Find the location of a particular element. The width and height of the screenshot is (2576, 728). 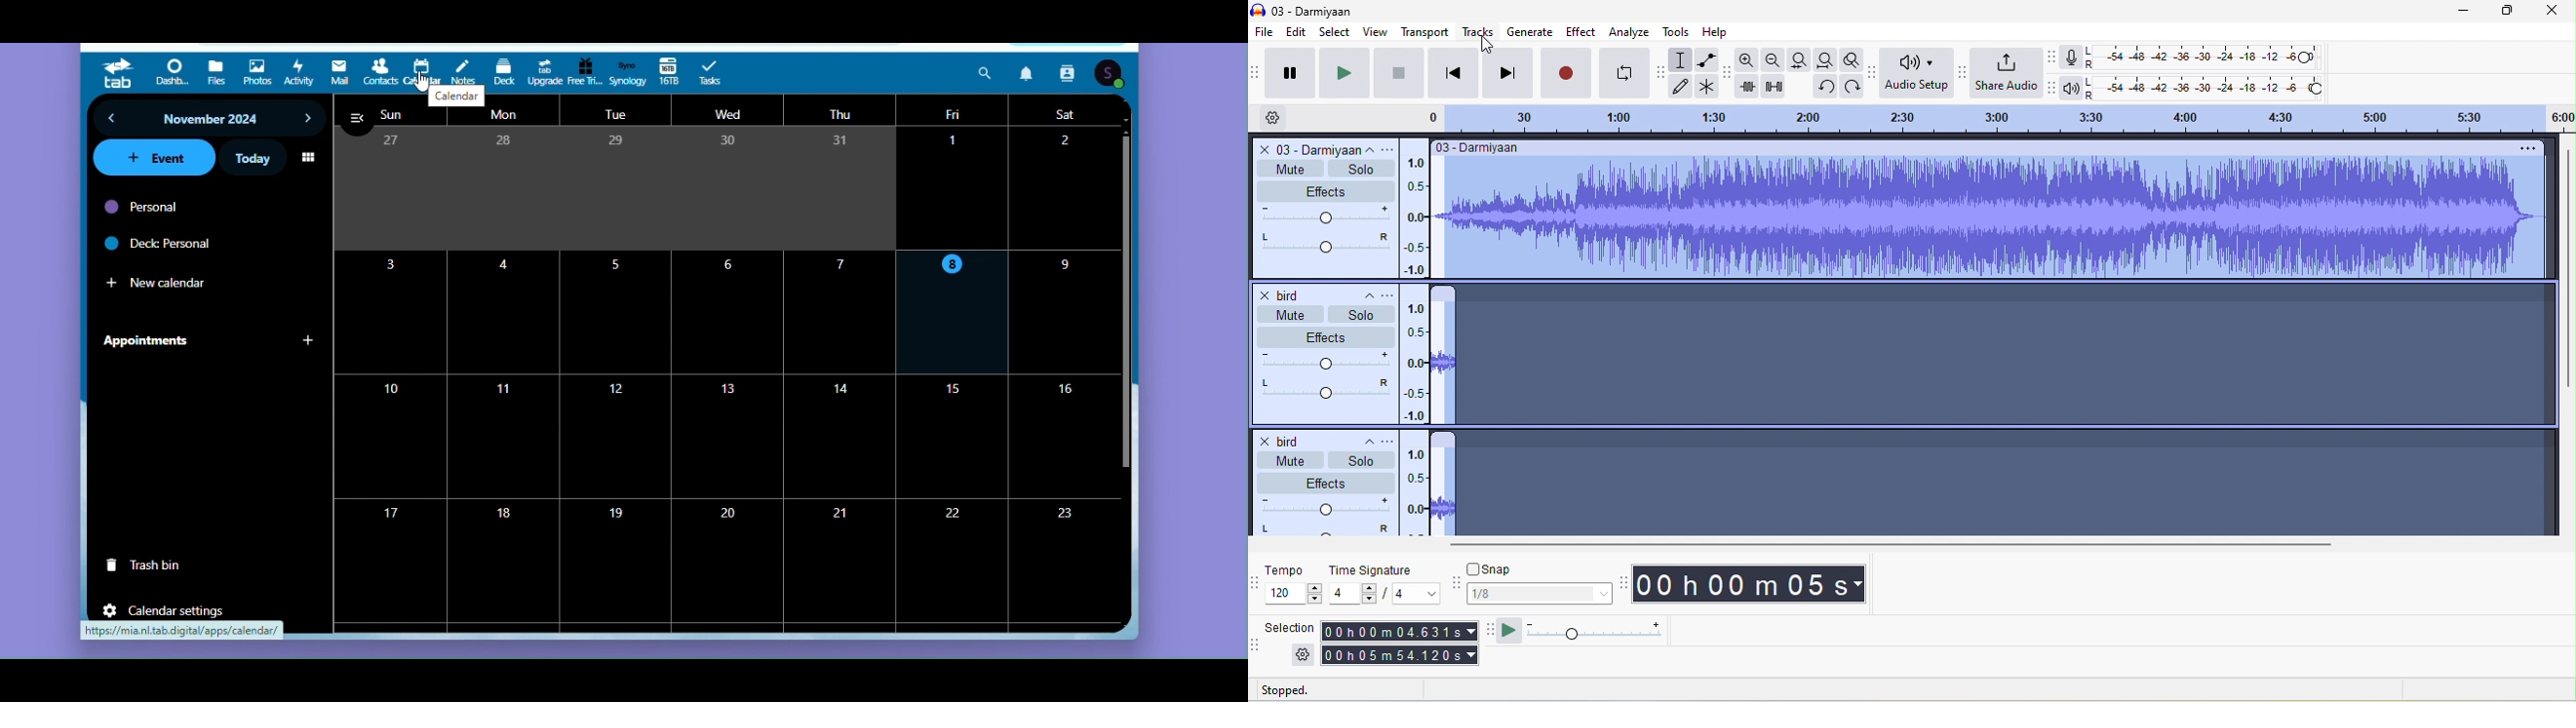

trim audio outside selection is located at coordinates (1750, 87).